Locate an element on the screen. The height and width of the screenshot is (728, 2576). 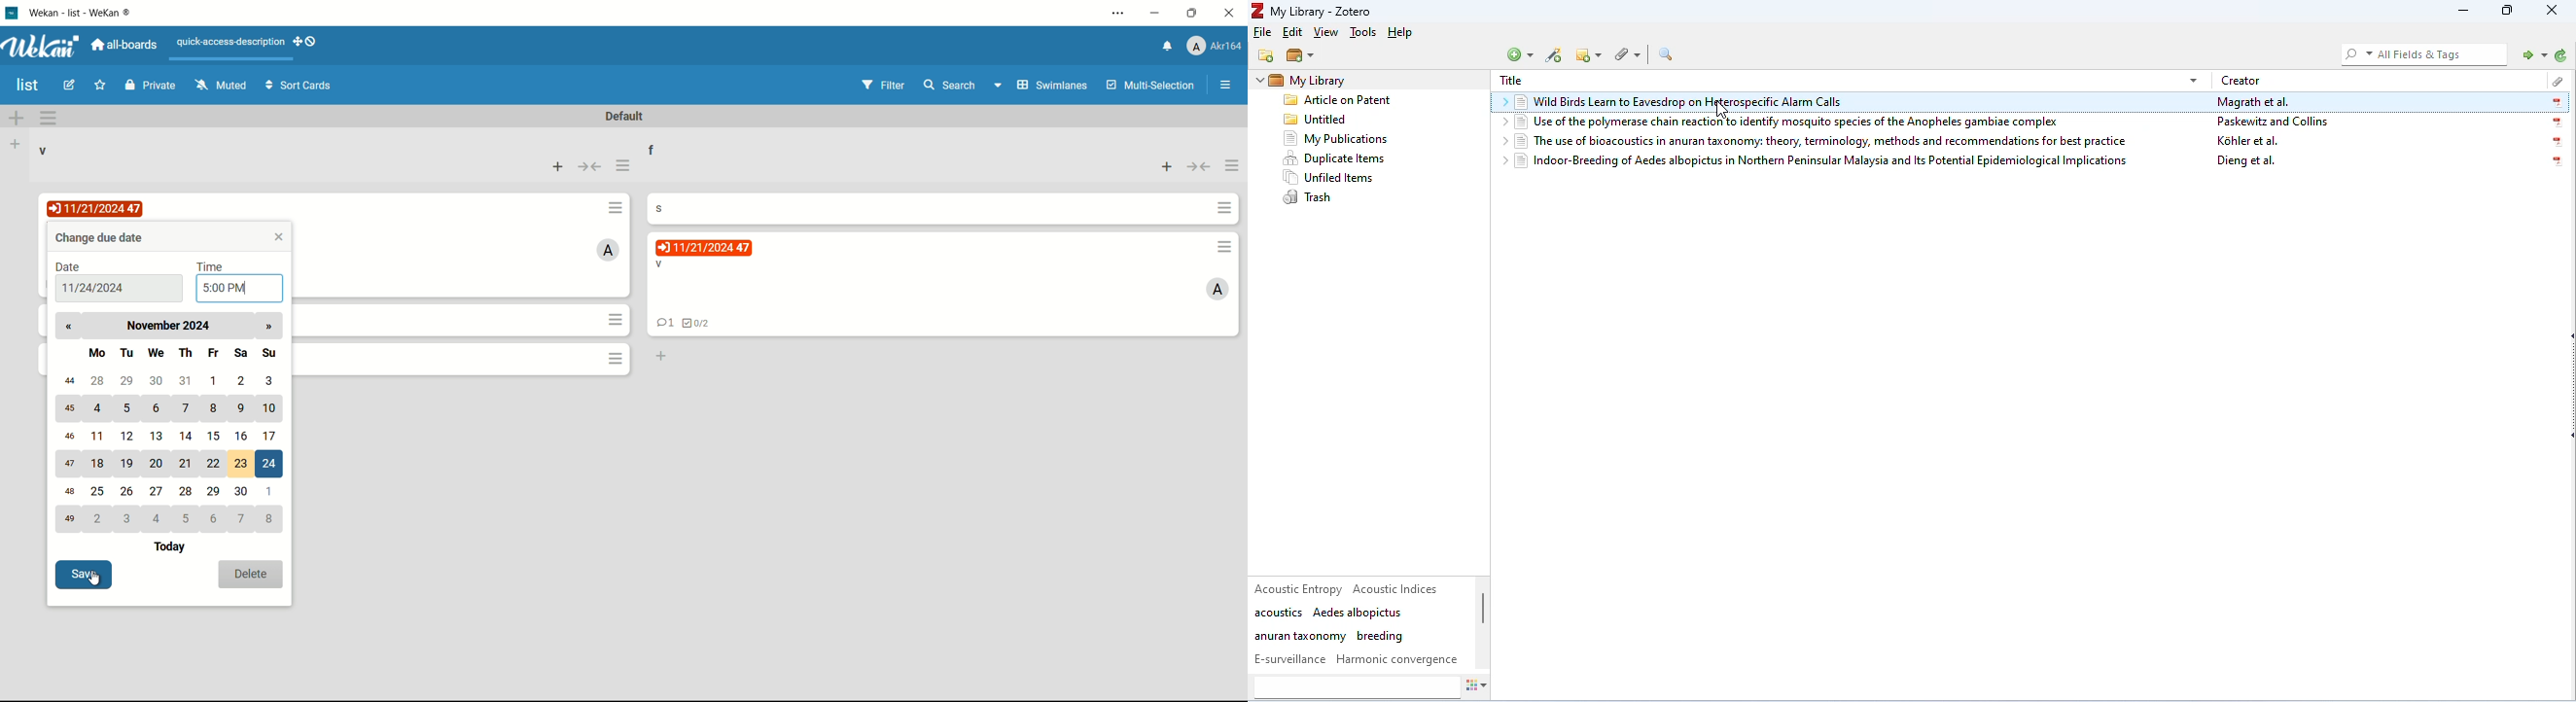
magrath et al. is located at coordinates (2255, 103).